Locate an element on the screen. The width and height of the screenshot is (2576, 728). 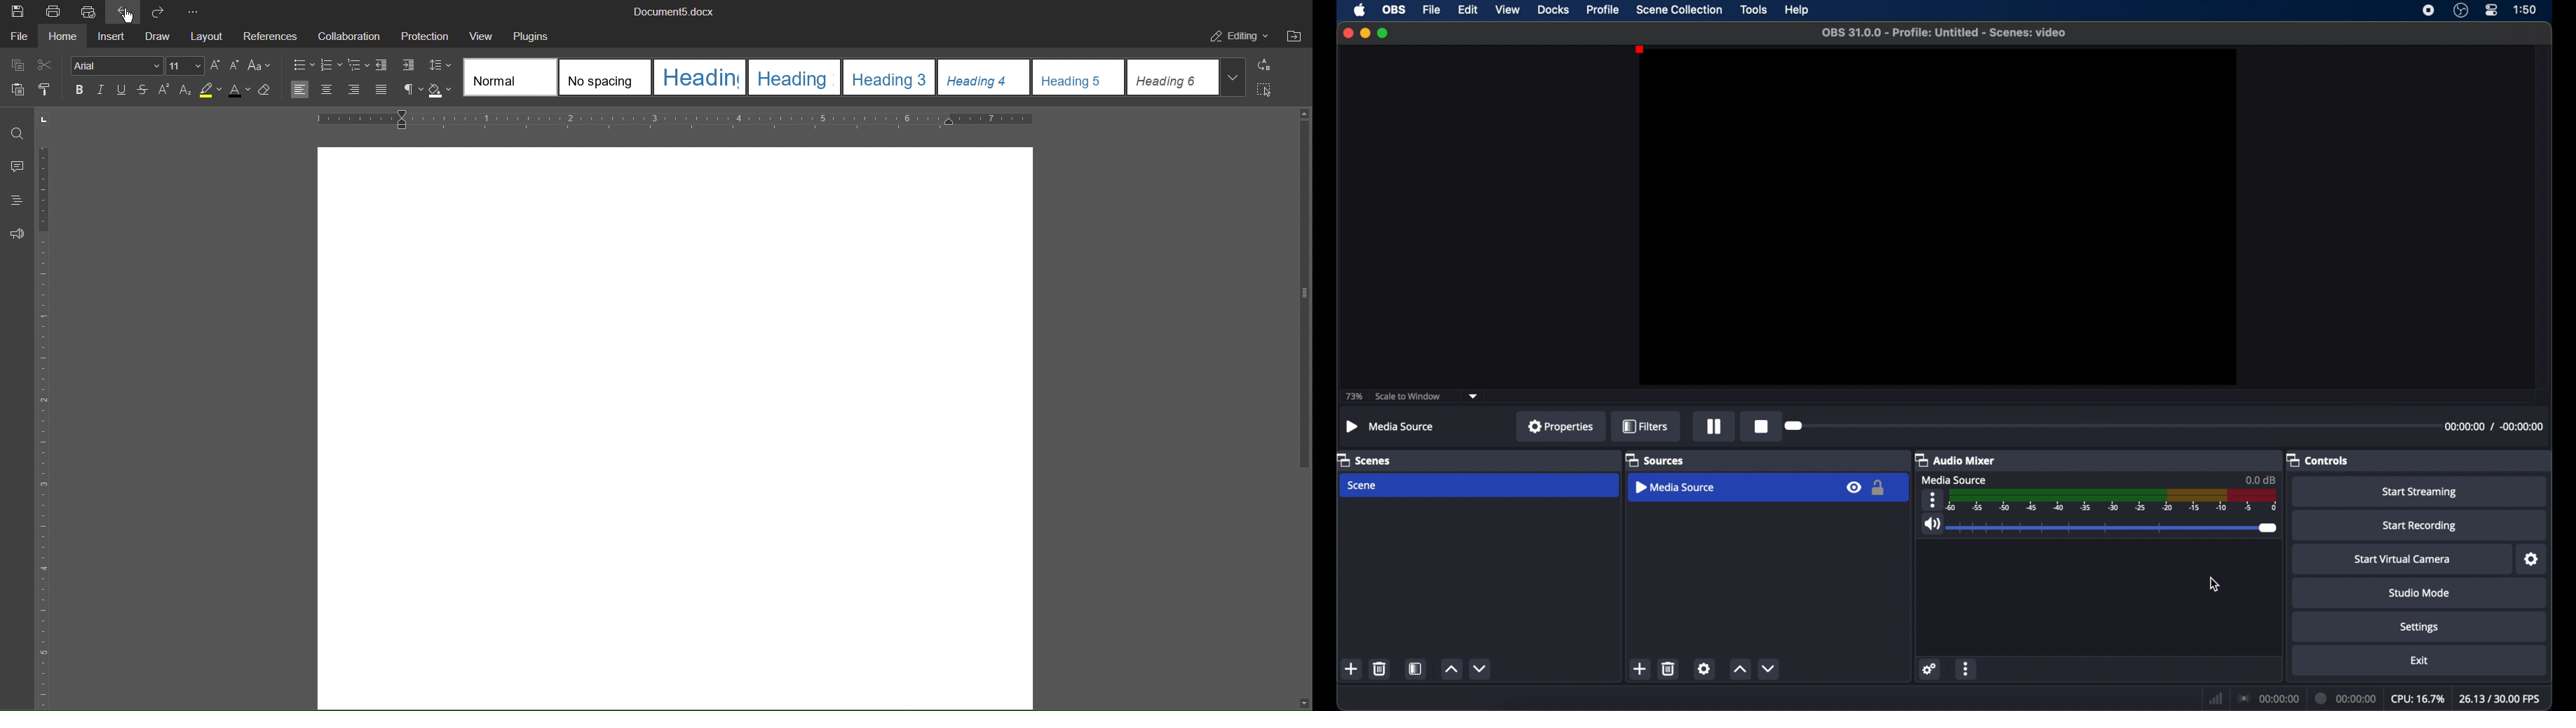
Print is located at coordinates (55, 11).